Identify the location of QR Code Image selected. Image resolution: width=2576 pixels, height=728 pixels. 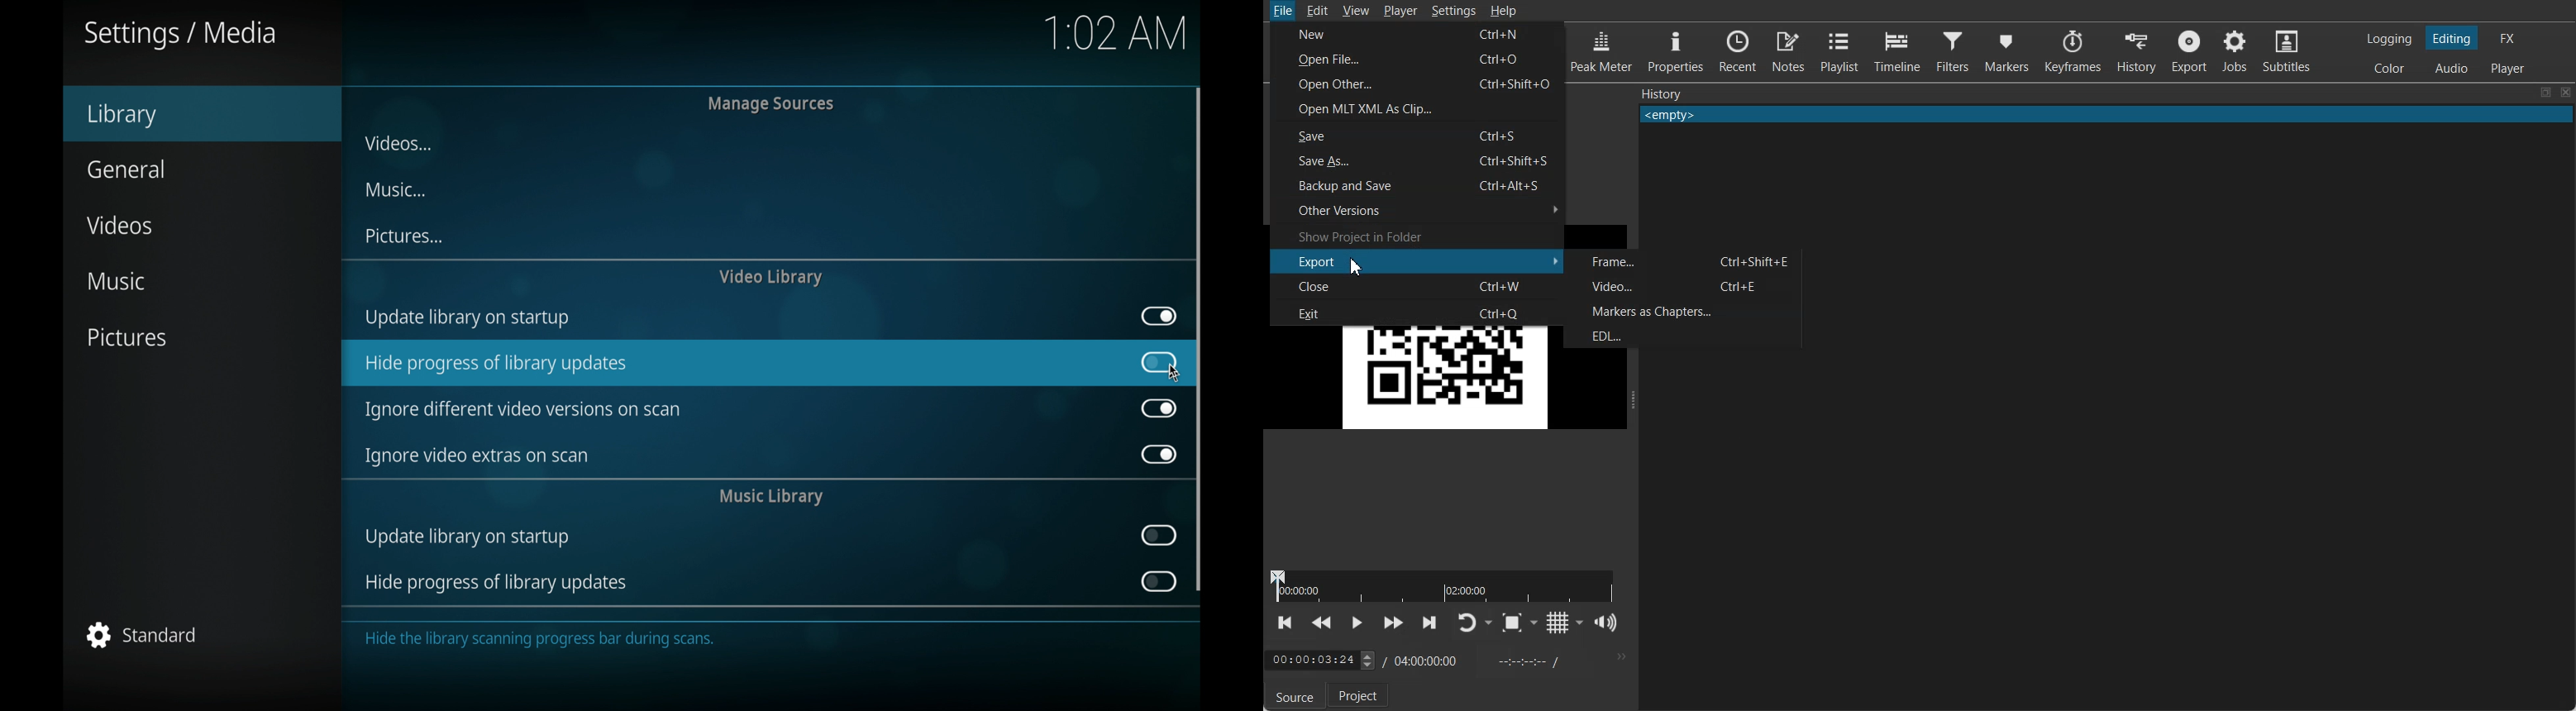
(1421, 378).